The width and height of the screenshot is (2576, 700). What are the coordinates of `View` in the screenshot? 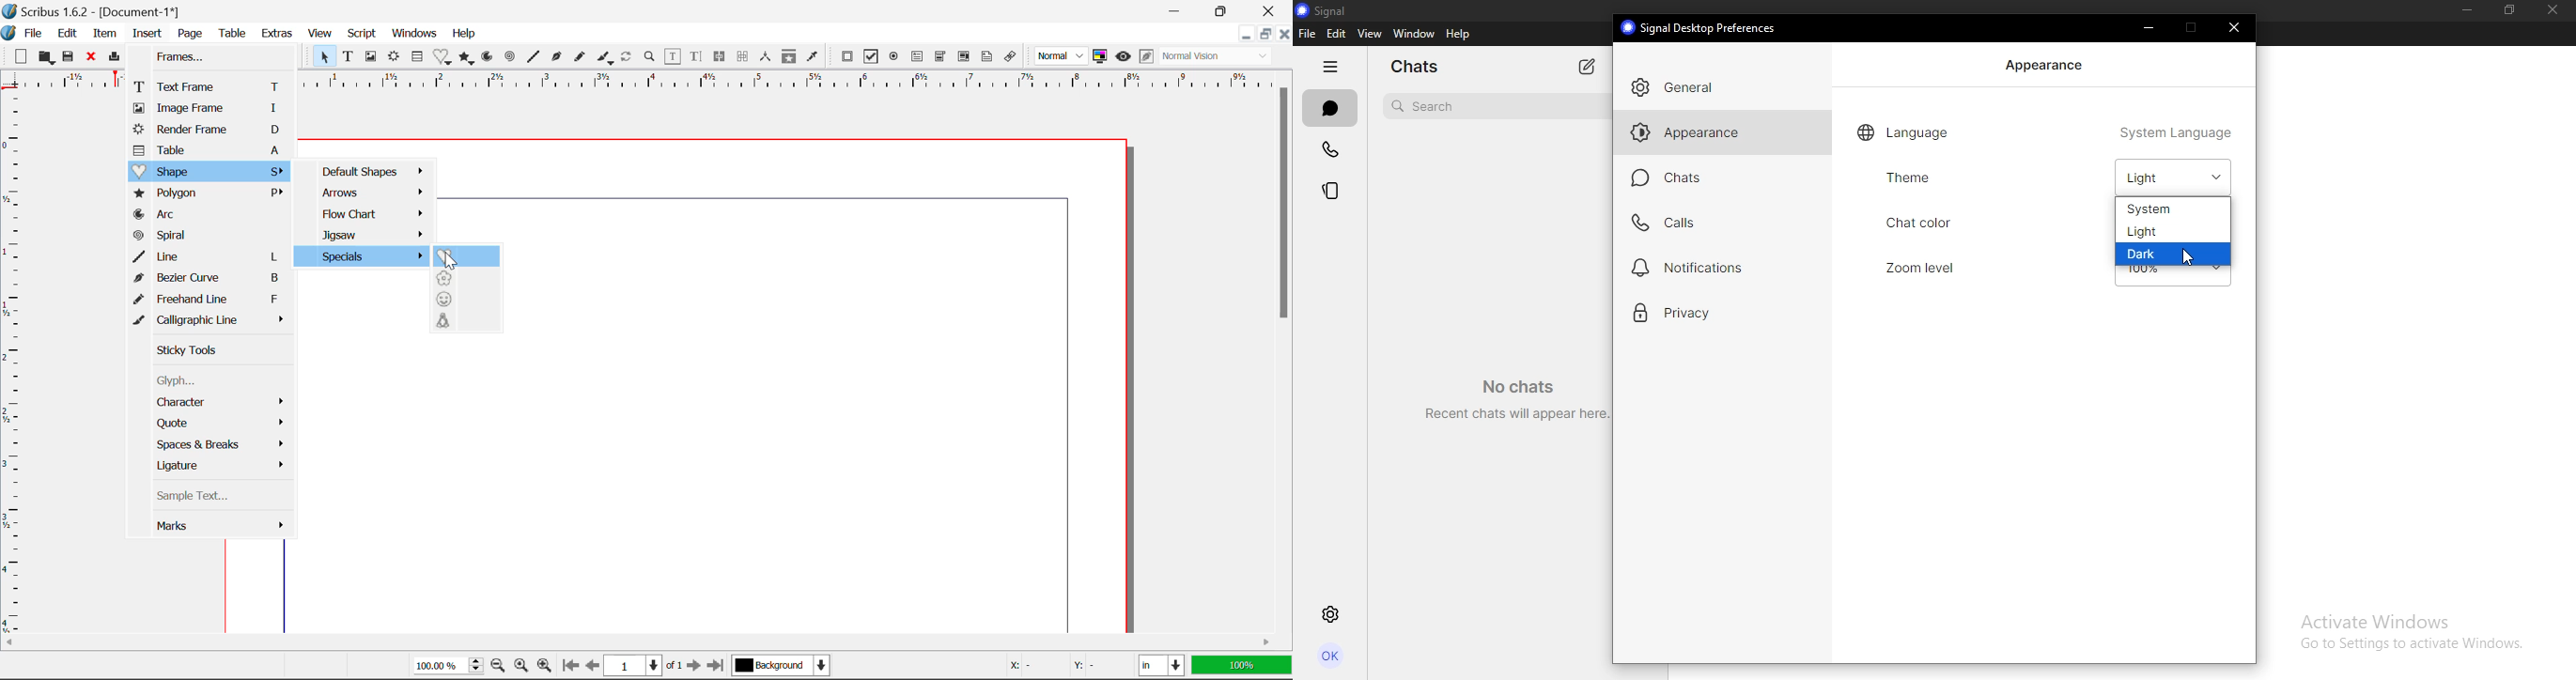 It's located at (321, 35).